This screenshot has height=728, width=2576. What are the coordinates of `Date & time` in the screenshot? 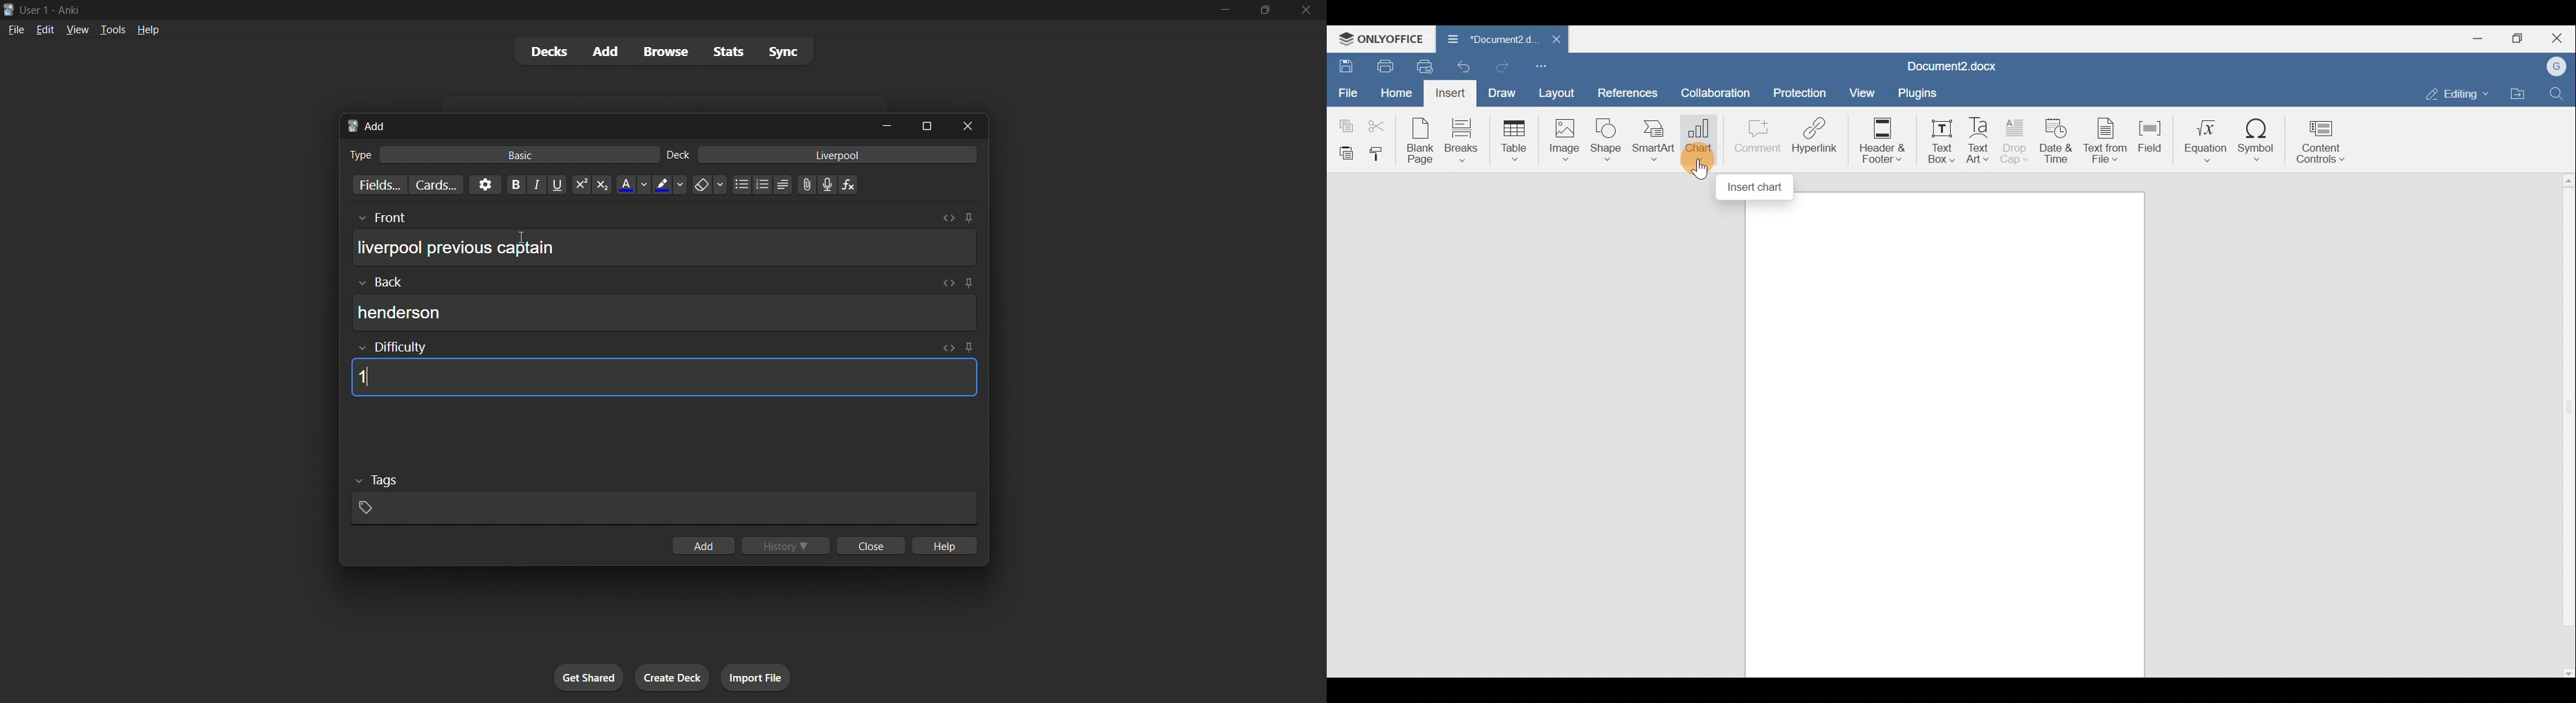 It's located at (2058, 139).